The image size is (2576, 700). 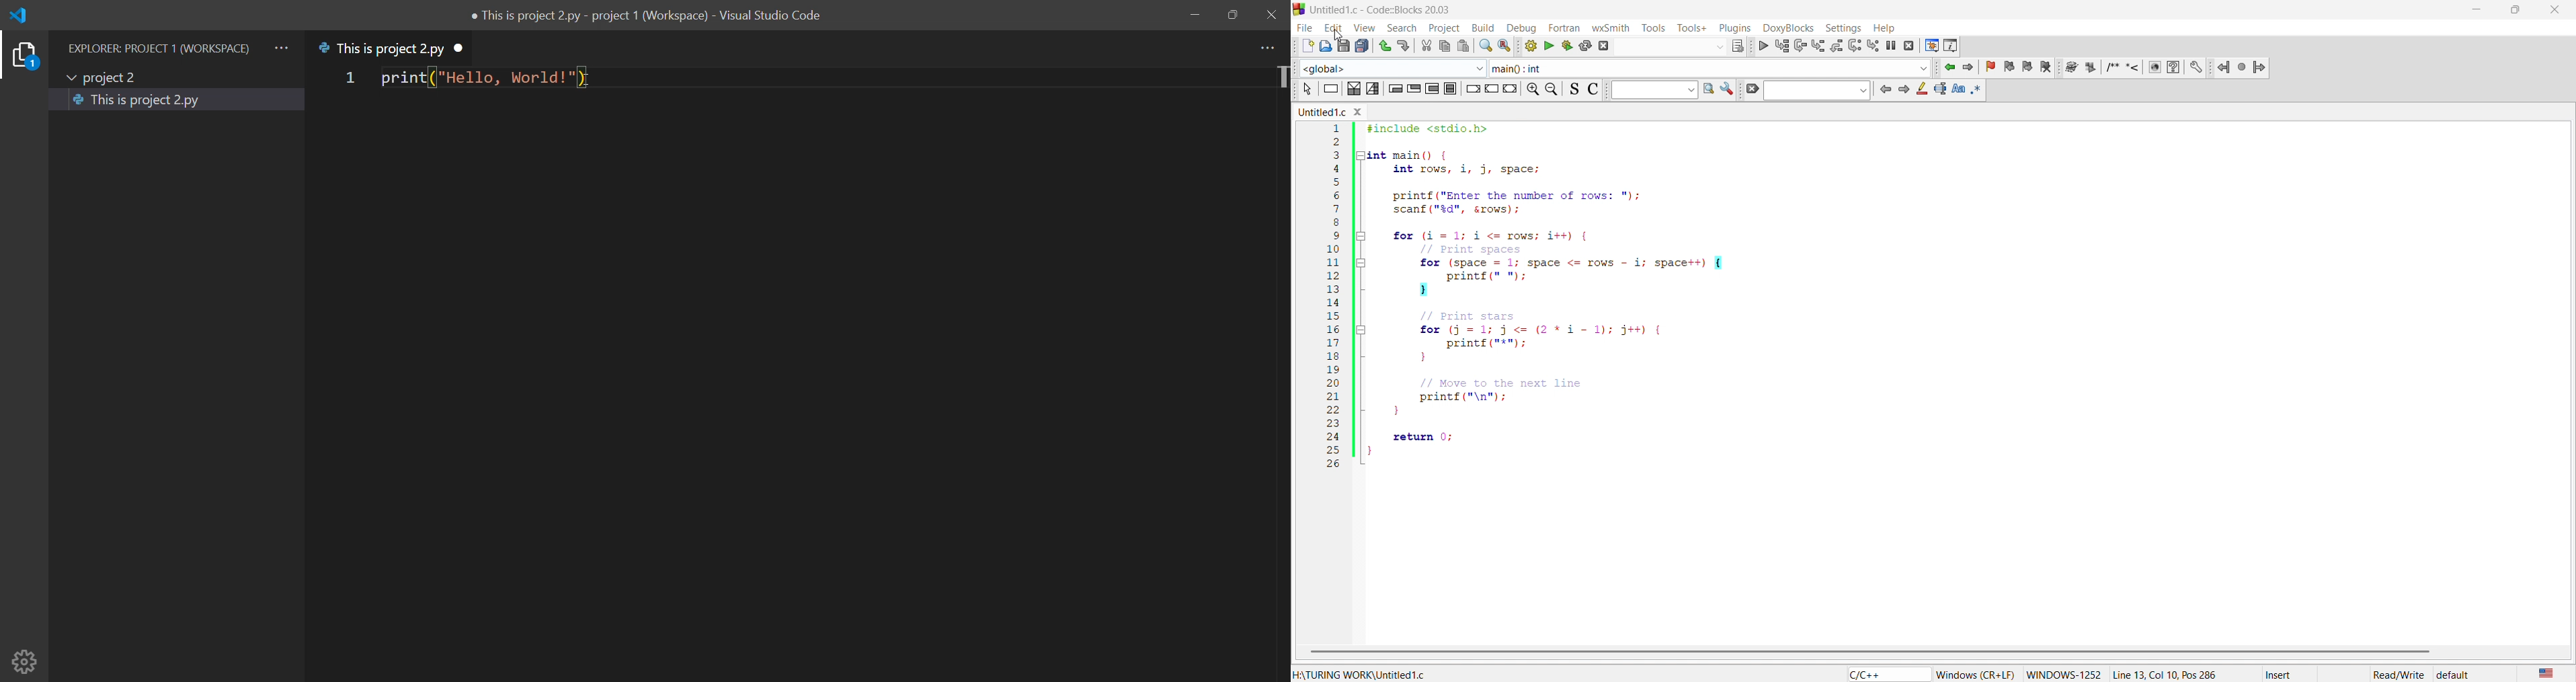 What do you see at coordinates (1385, 46) in the screenshot?
I see `undo` at bounding box center [1385, 46].